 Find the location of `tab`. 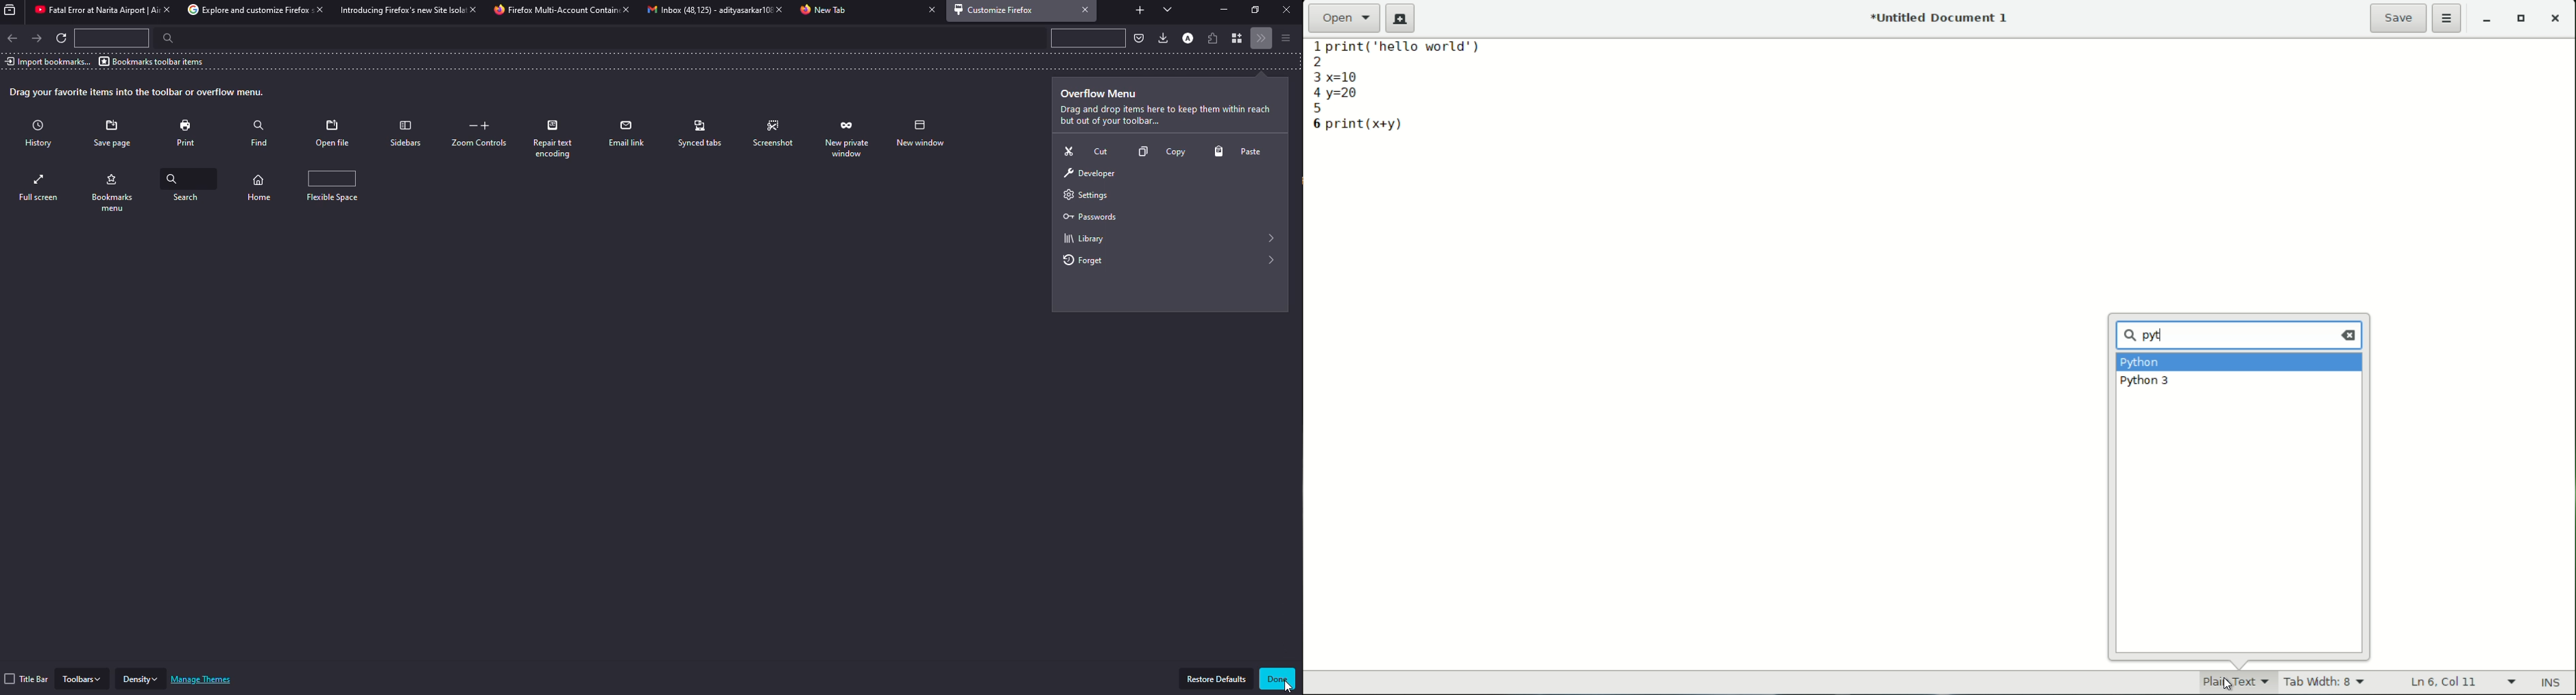

tab is located at coordinates (90, 11).